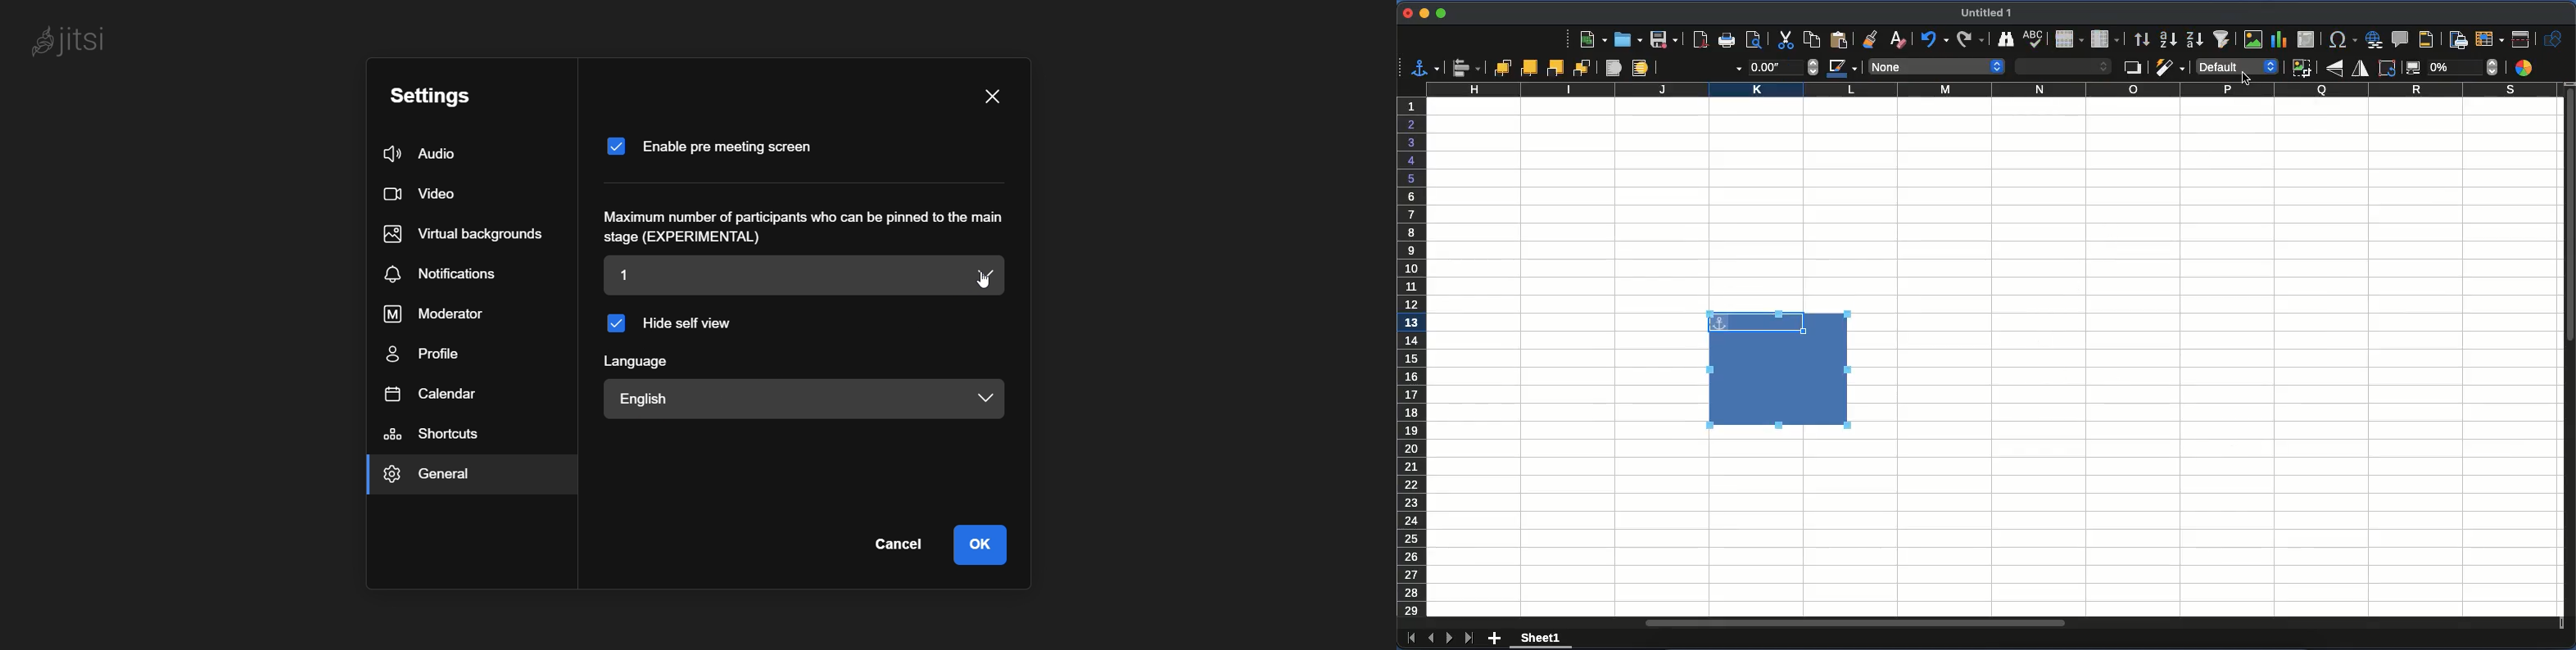 The width and height of the screenshot is (2576, 672). I want to click on cancel, so click(898, 544).